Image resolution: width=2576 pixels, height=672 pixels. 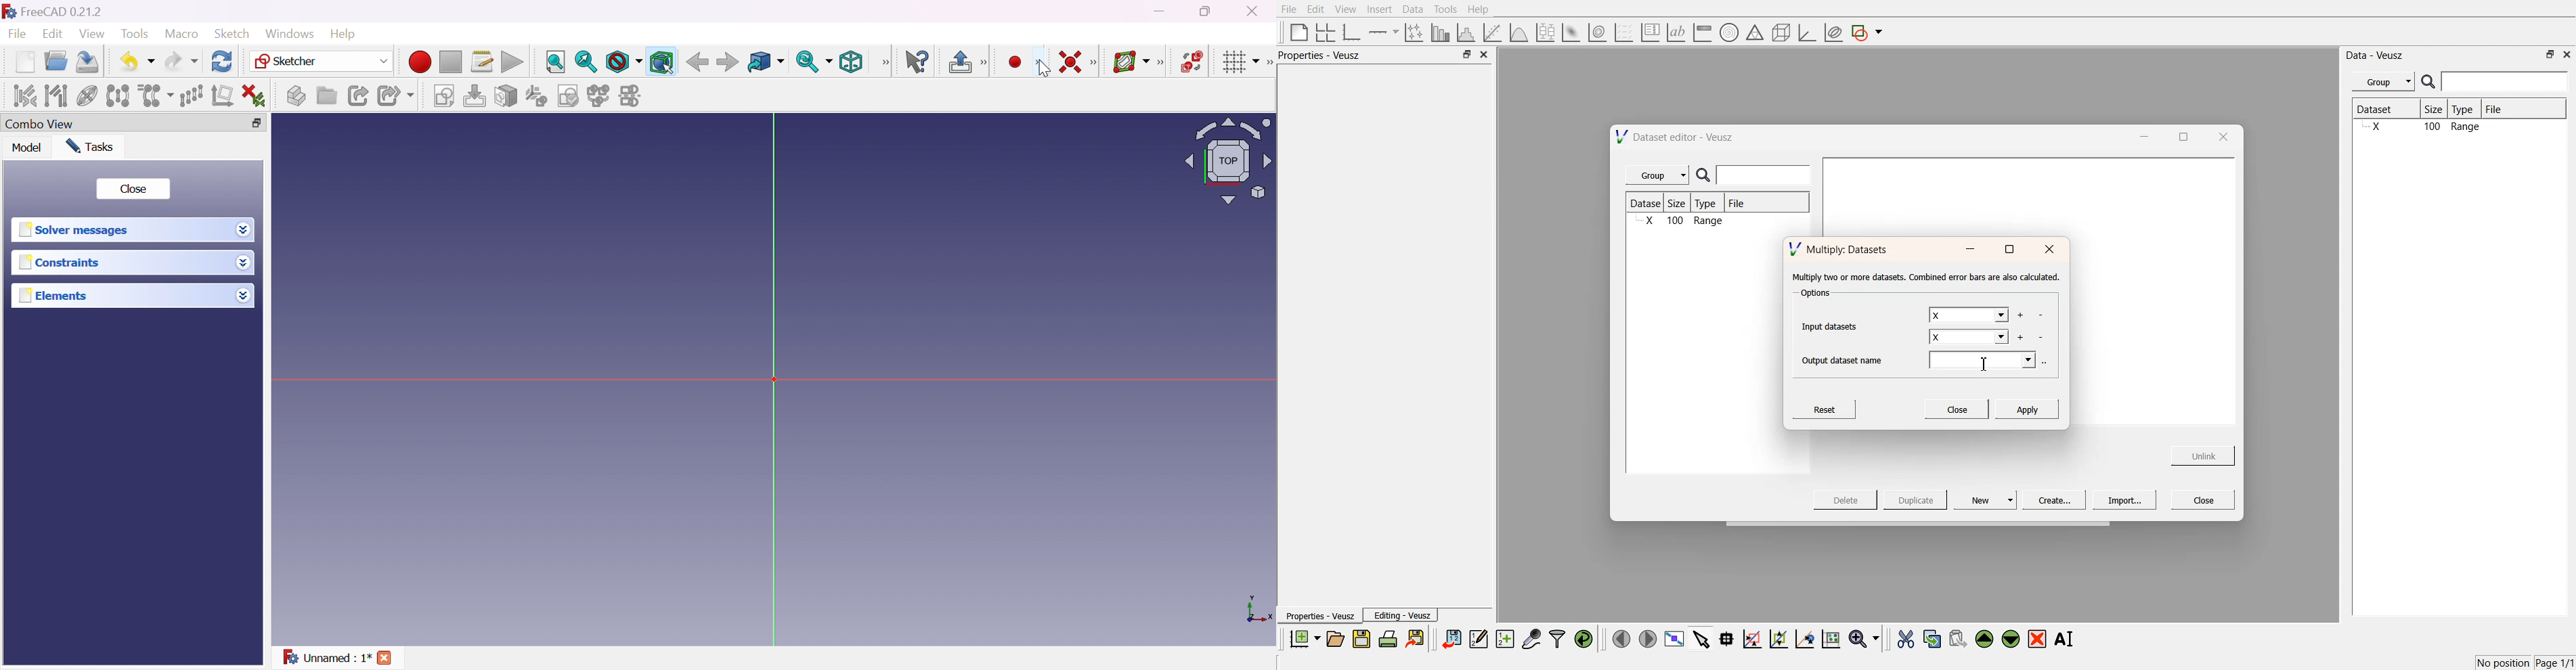 I want to click on Select associated geometry, so click(x=55, y=96).